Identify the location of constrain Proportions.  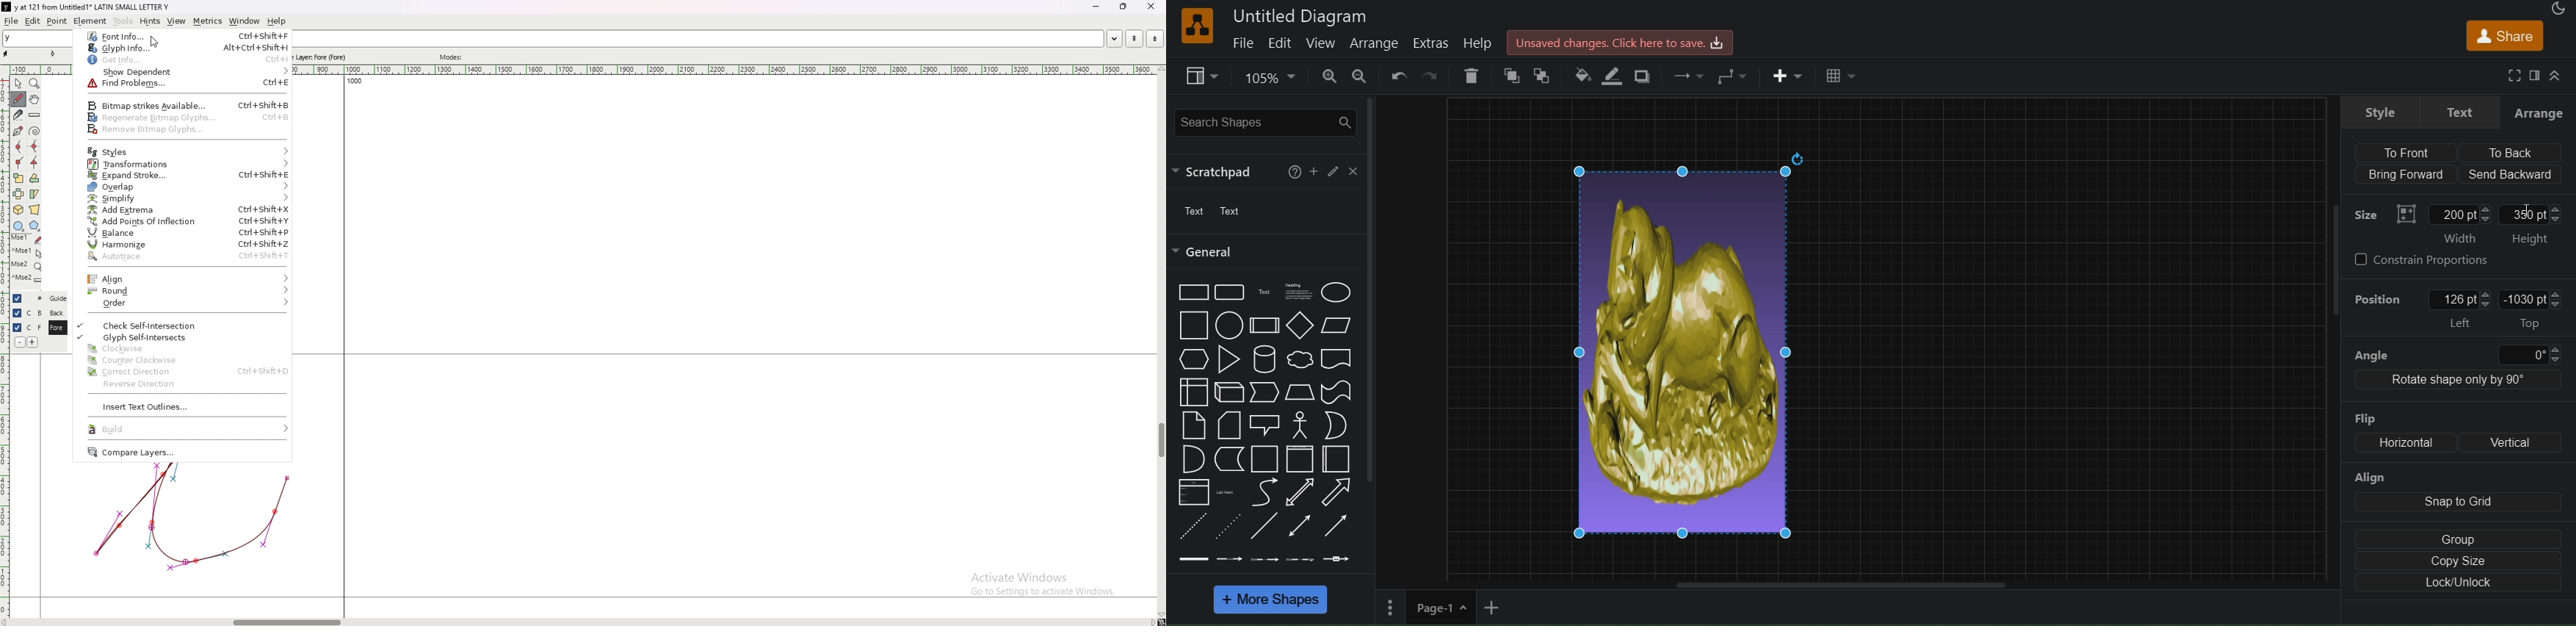
(2428, 260).